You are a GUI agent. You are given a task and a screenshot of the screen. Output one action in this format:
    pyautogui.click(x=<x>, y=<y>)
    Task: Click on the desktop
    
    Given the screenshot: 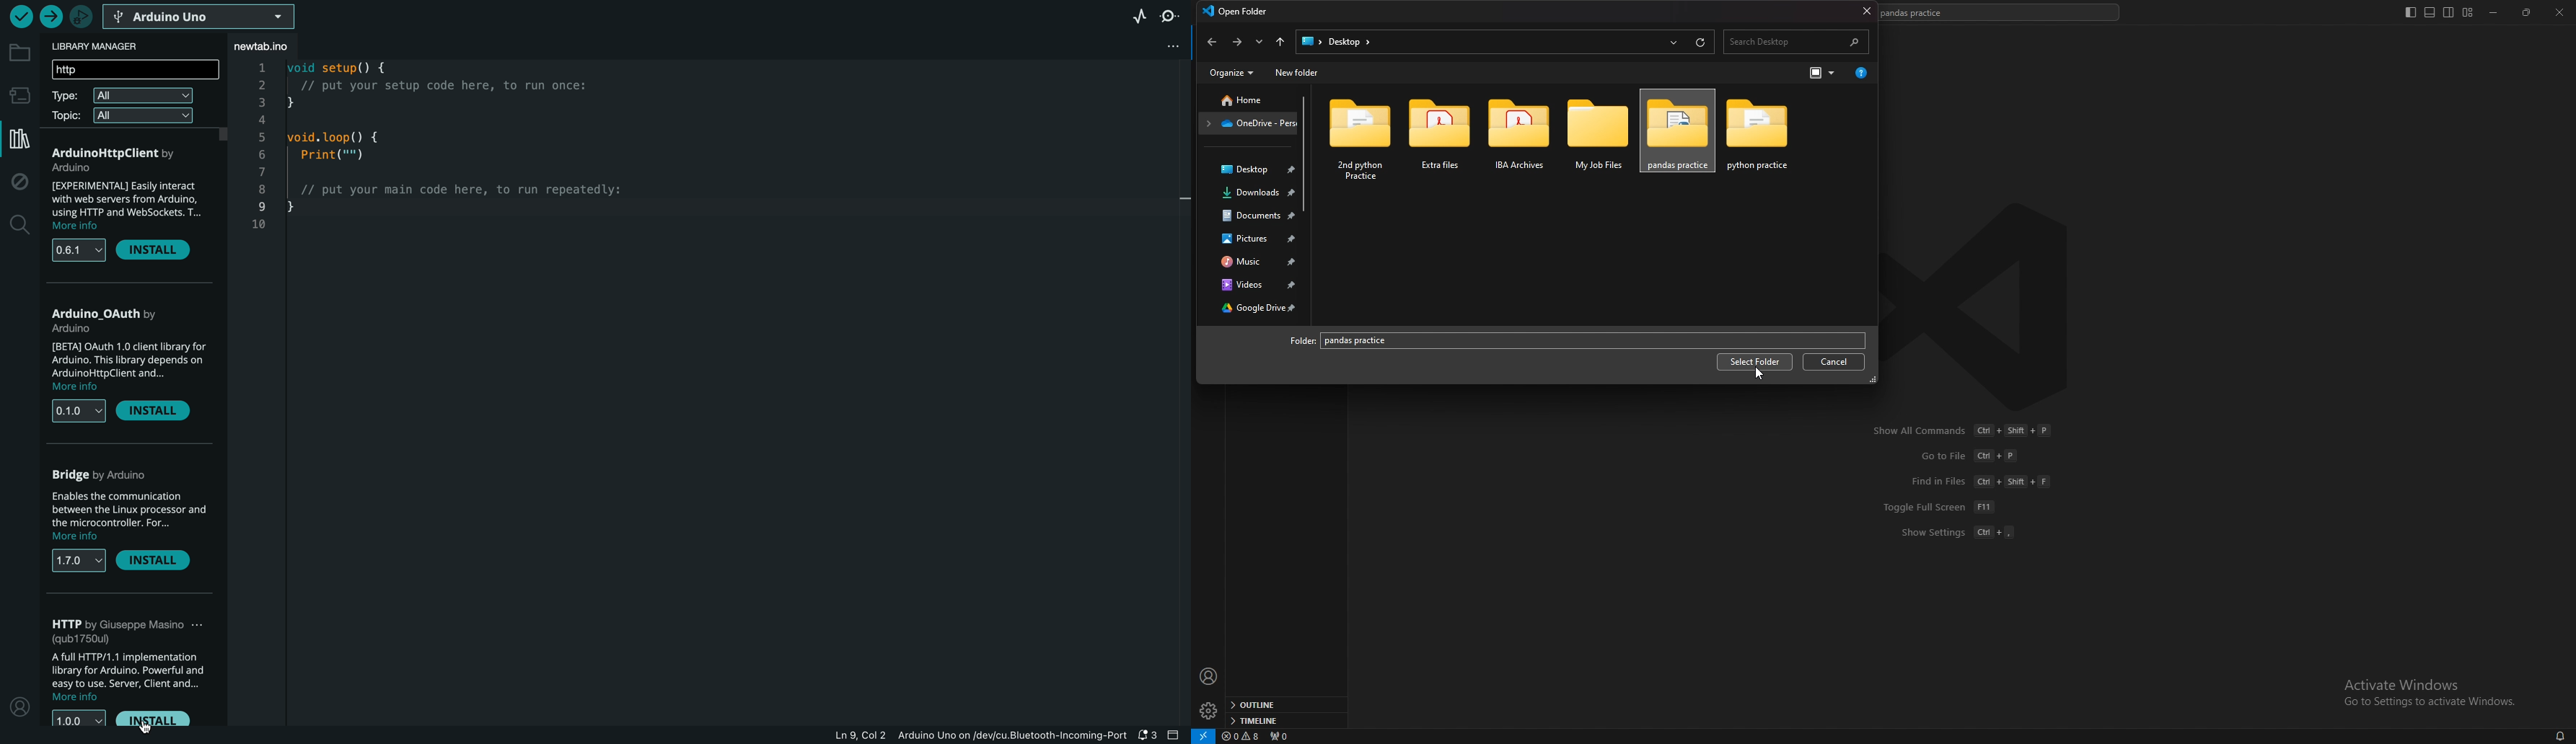 What is the action you would take?
    pyautogui.click(x=1335, y=40)
    